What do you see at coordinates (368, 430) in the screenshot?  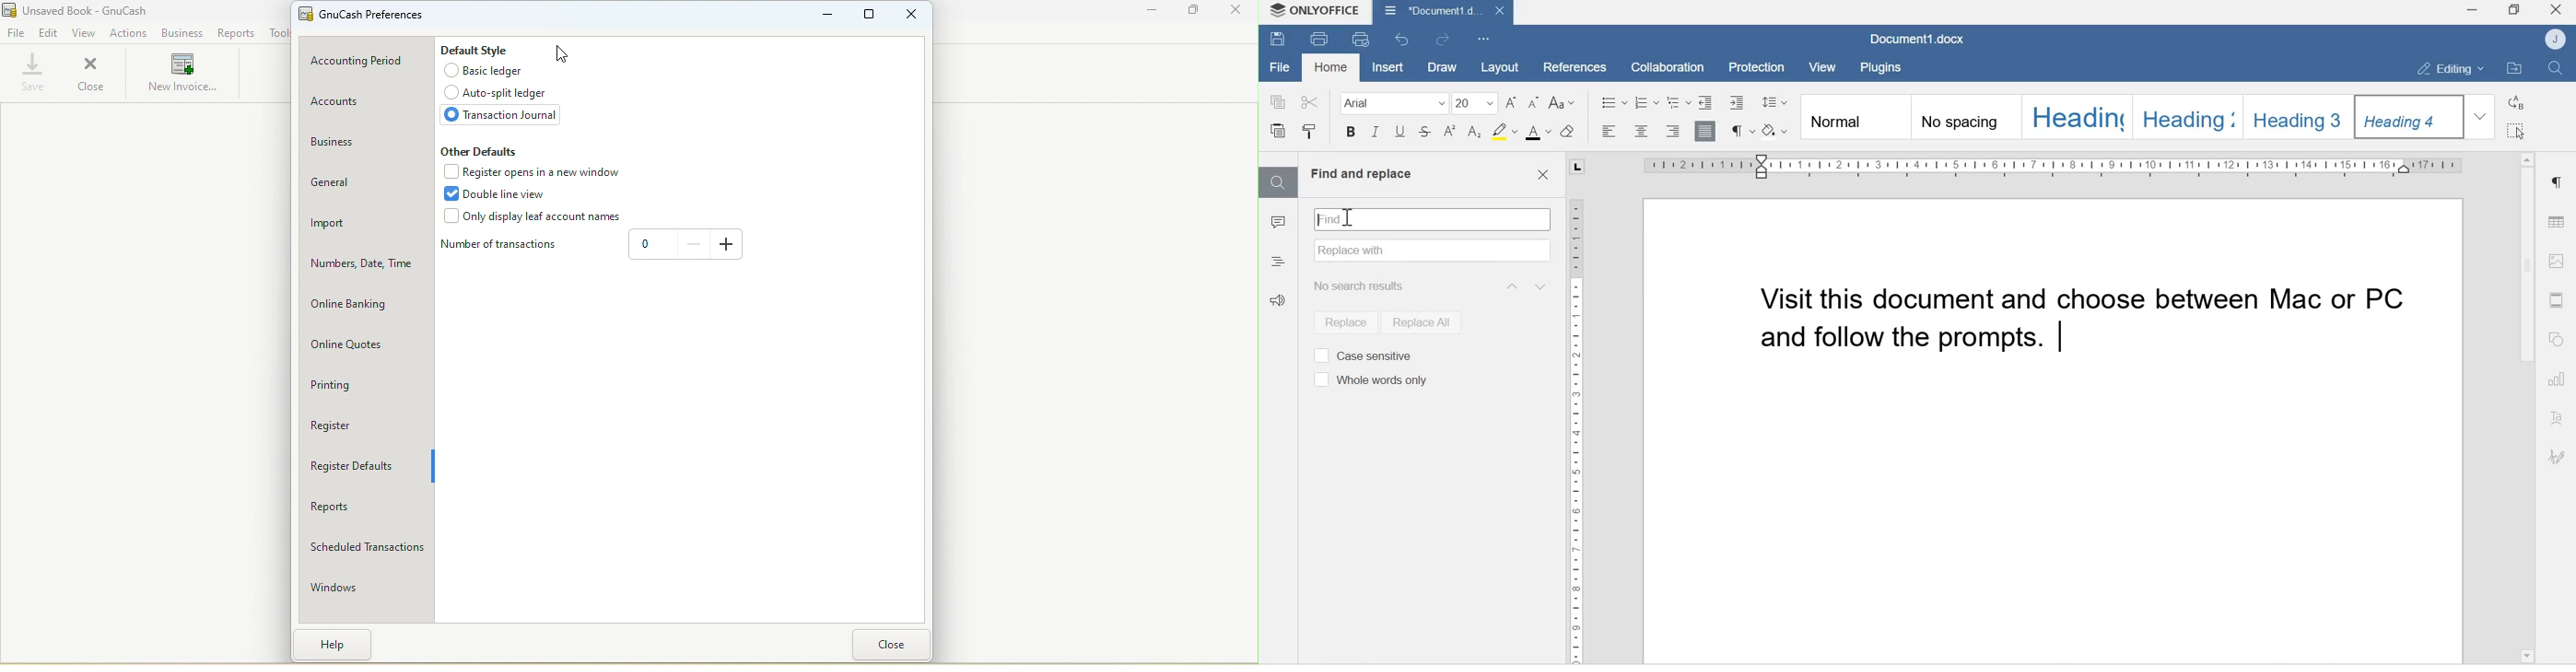 I see `Register` at bounding box center [368, 430].